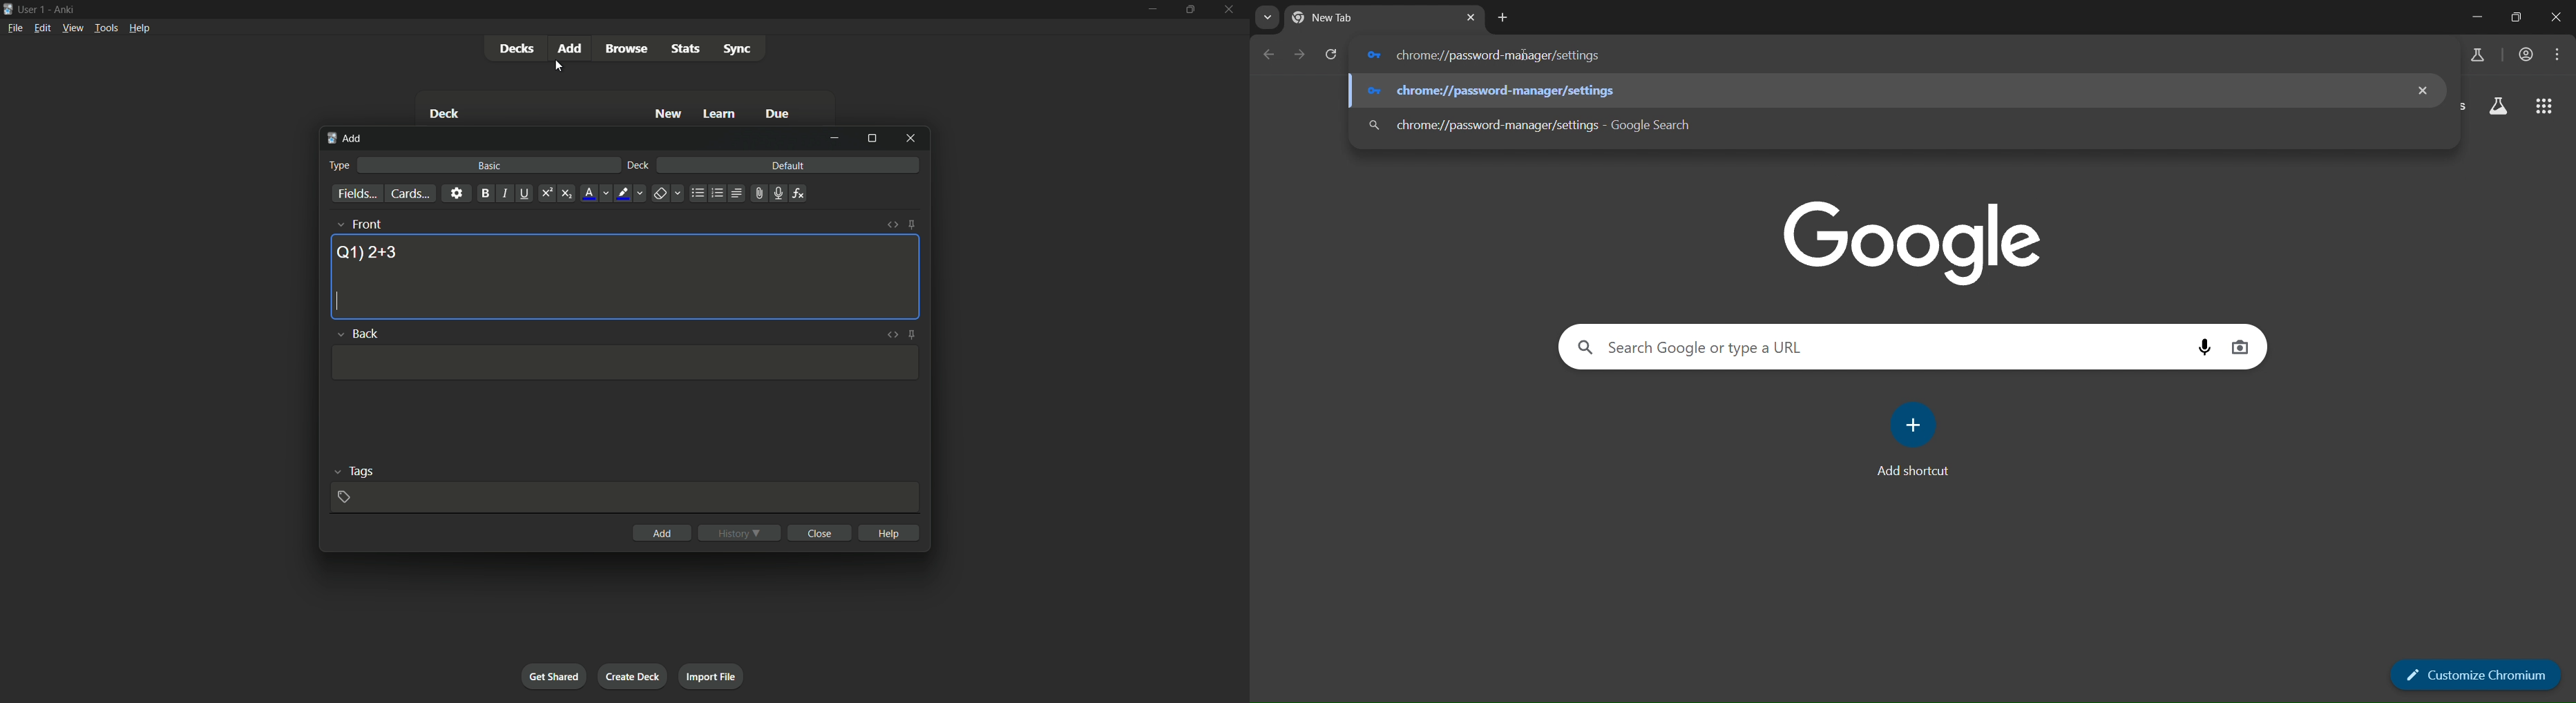 This screenshot has width=2576, height=728. Describe the element at coordinates (72, 27) in the screenshot. I see `view menu` at that location.